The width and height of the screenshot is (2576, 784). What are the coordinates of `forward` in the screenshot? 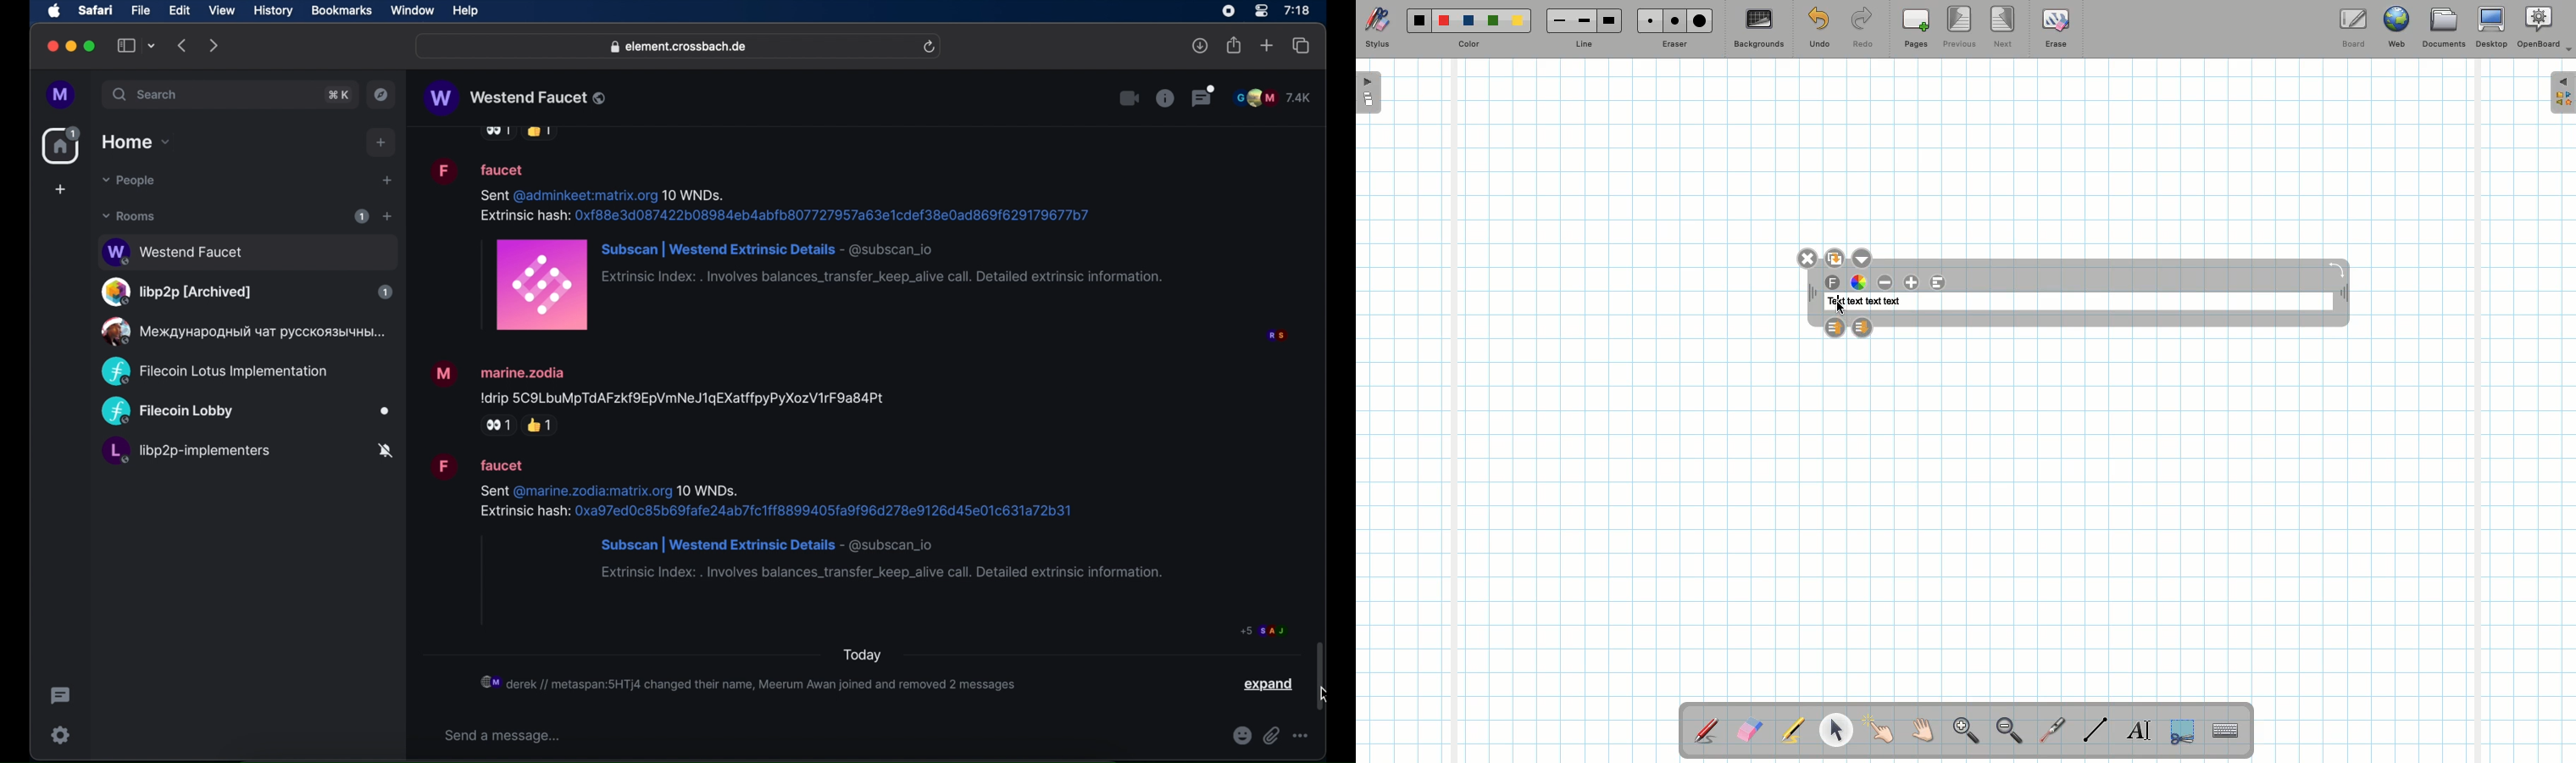 It's located at (214, 45).